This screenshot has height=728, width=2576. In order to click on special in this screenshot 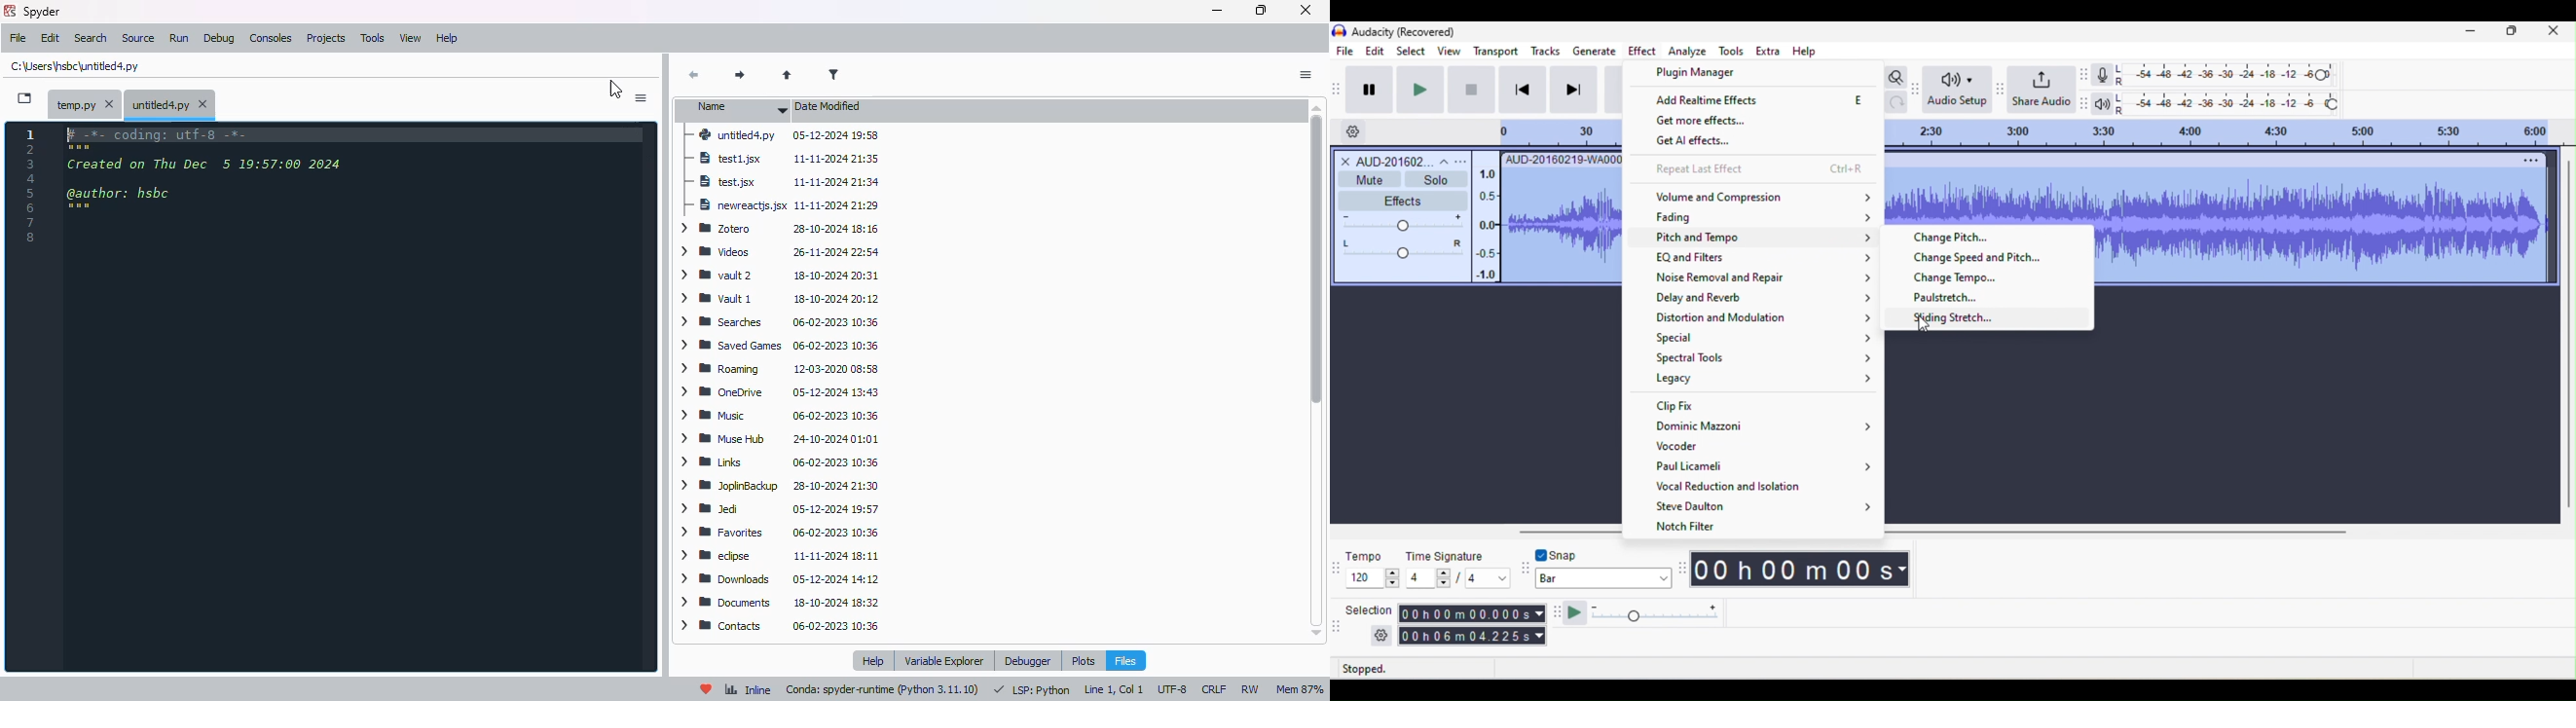, I will do `click(1767, 338)`.